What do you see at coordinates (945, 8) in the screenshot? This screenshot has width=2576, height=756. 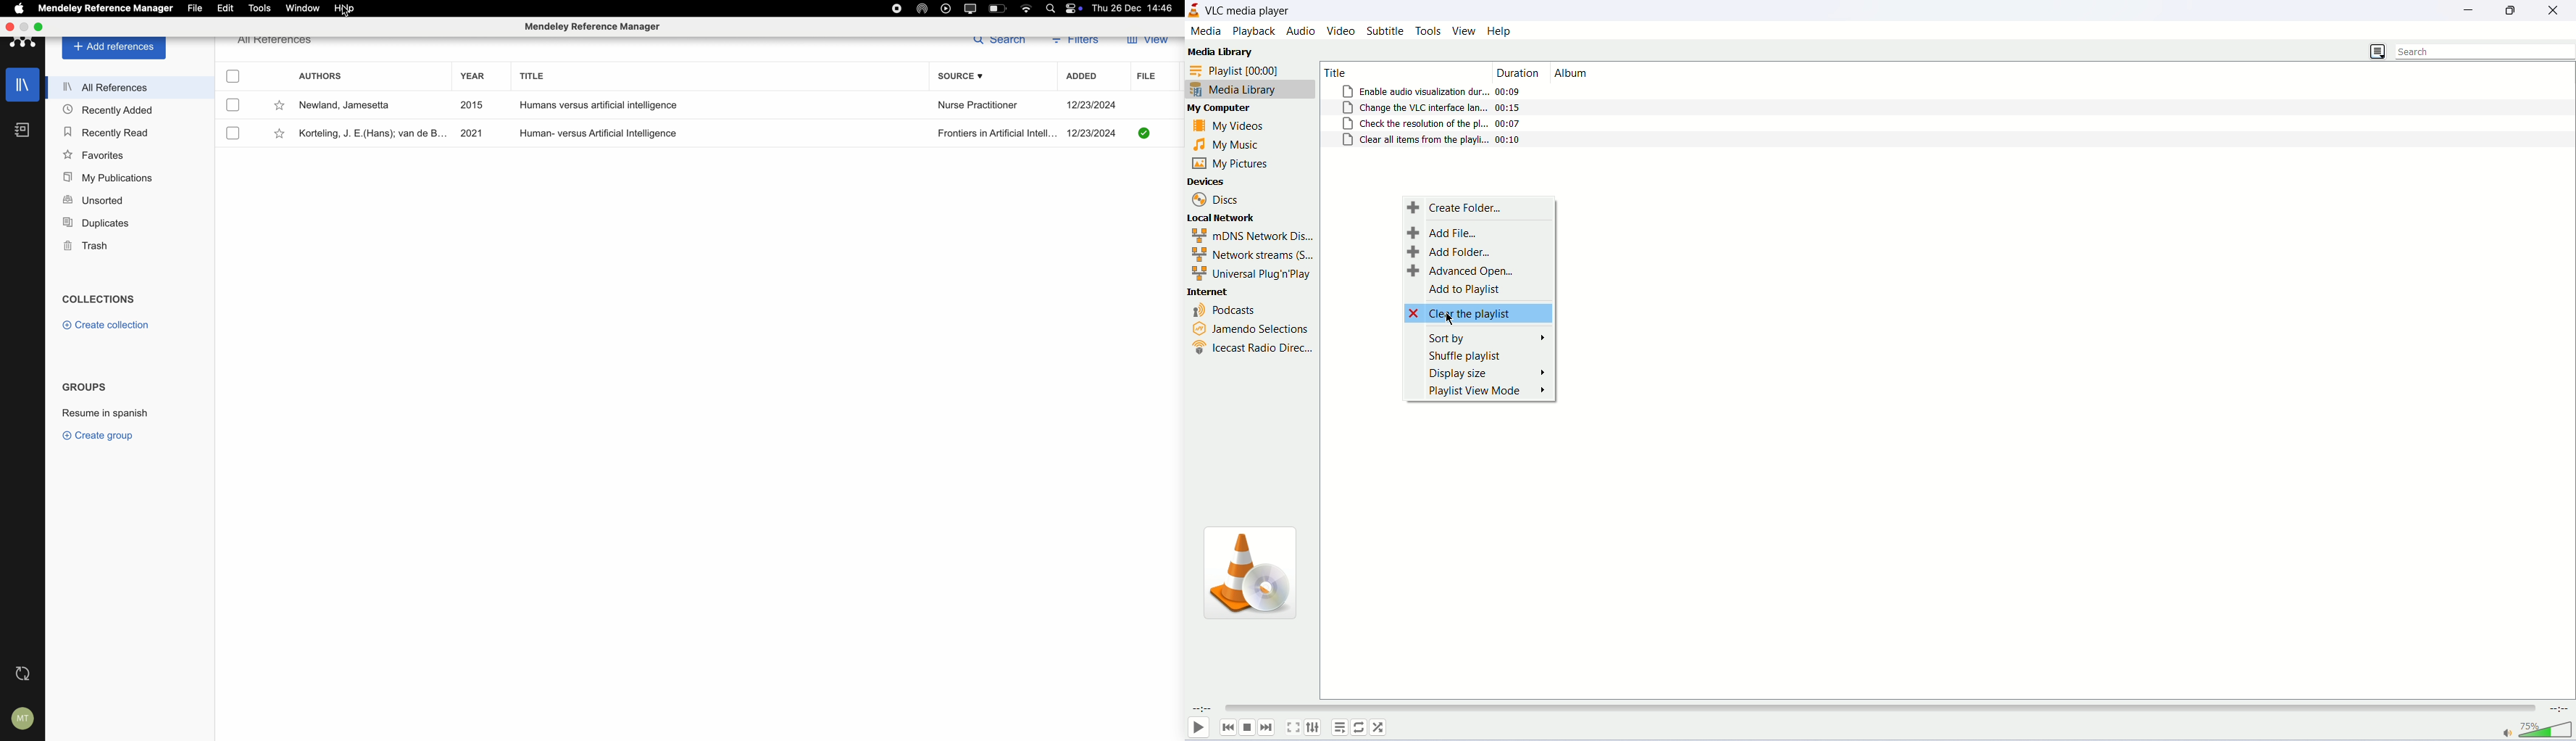 I see `play` at bounding box center [945, 8].